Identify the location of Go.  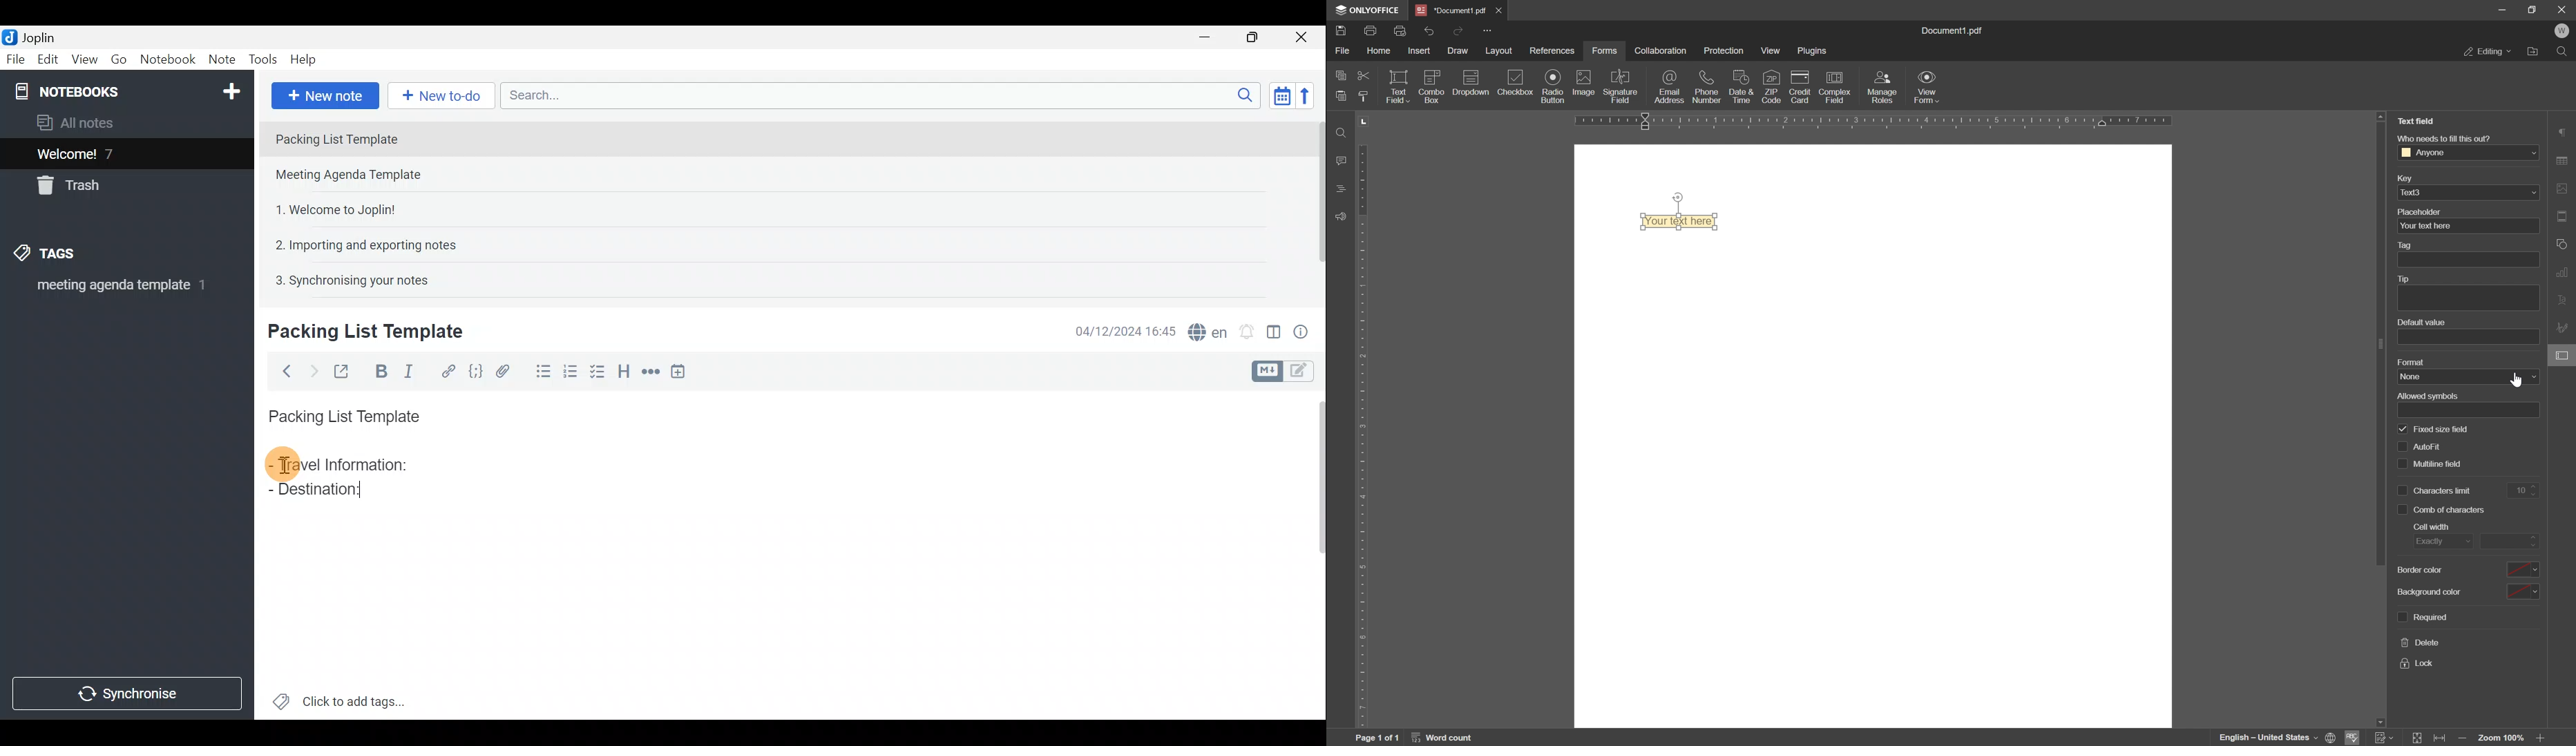
(120, 59).